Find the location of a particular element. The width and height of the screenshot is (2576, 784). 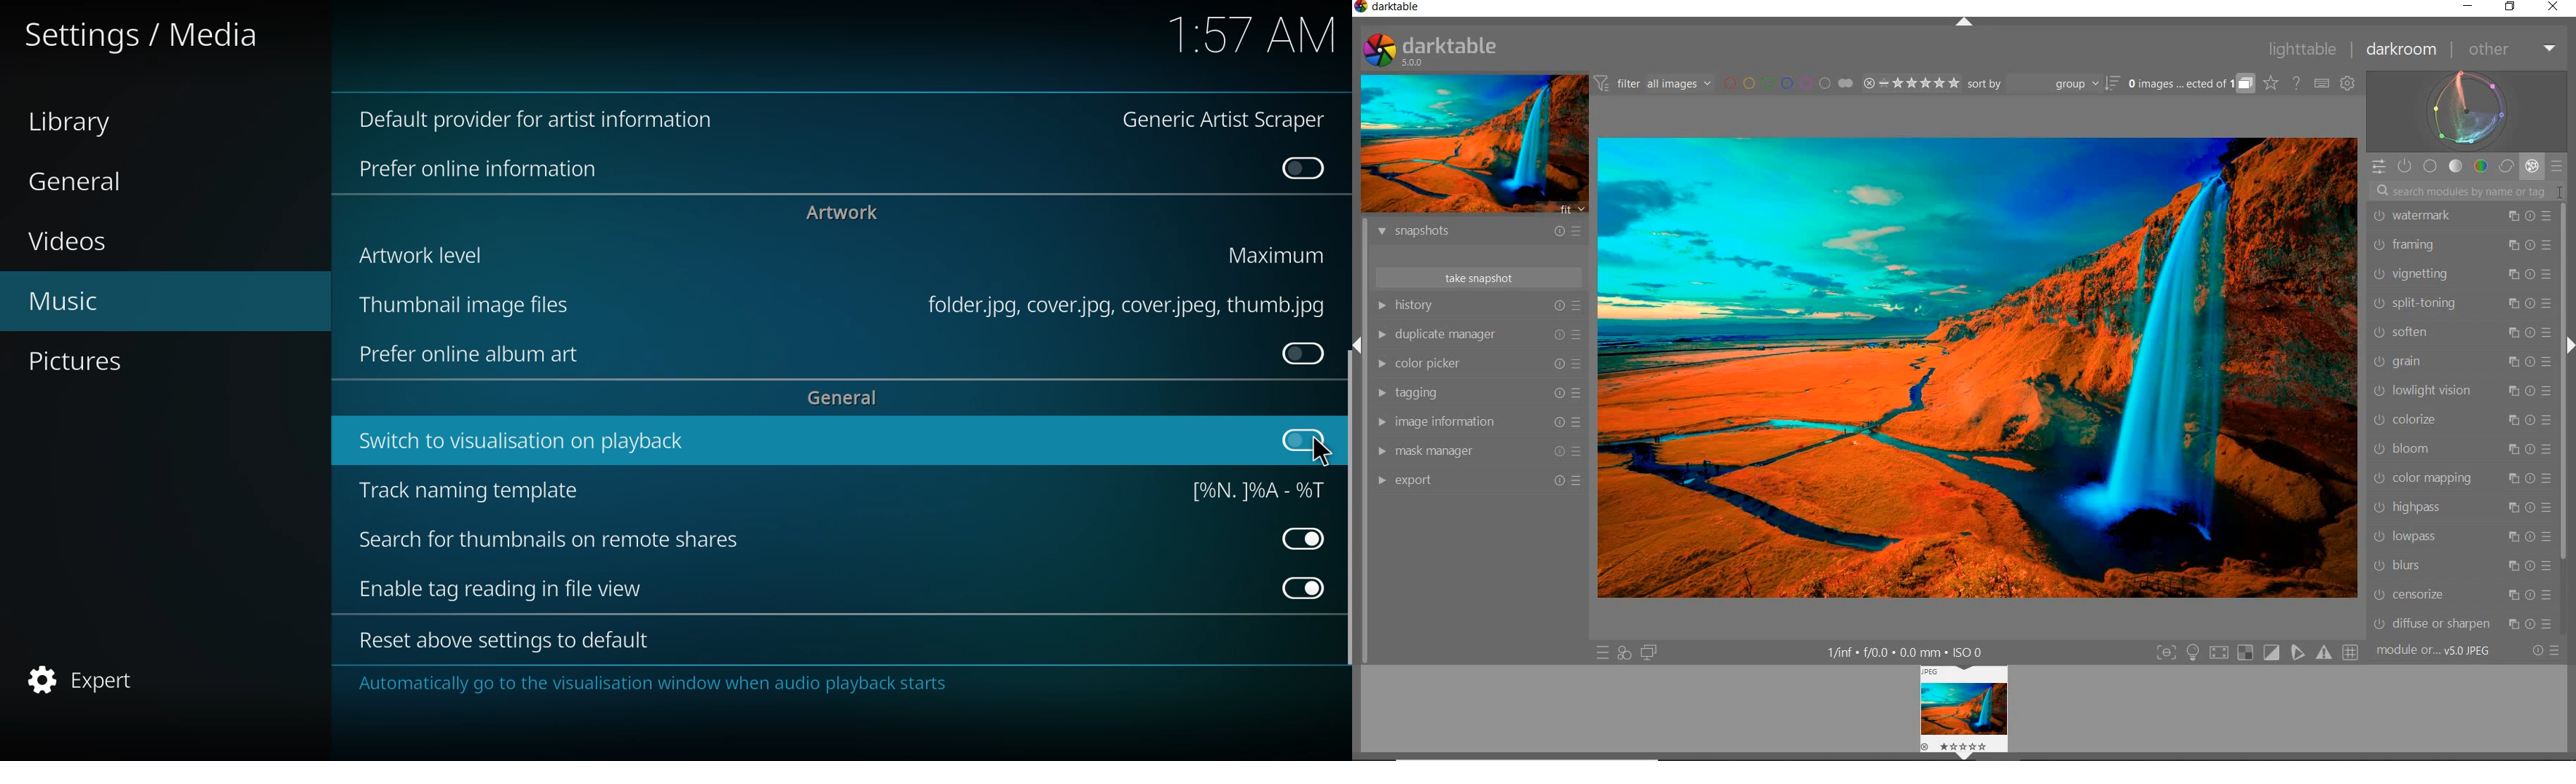

MODULE...v5.0 JPEG is located at coordinates (2438, 652).